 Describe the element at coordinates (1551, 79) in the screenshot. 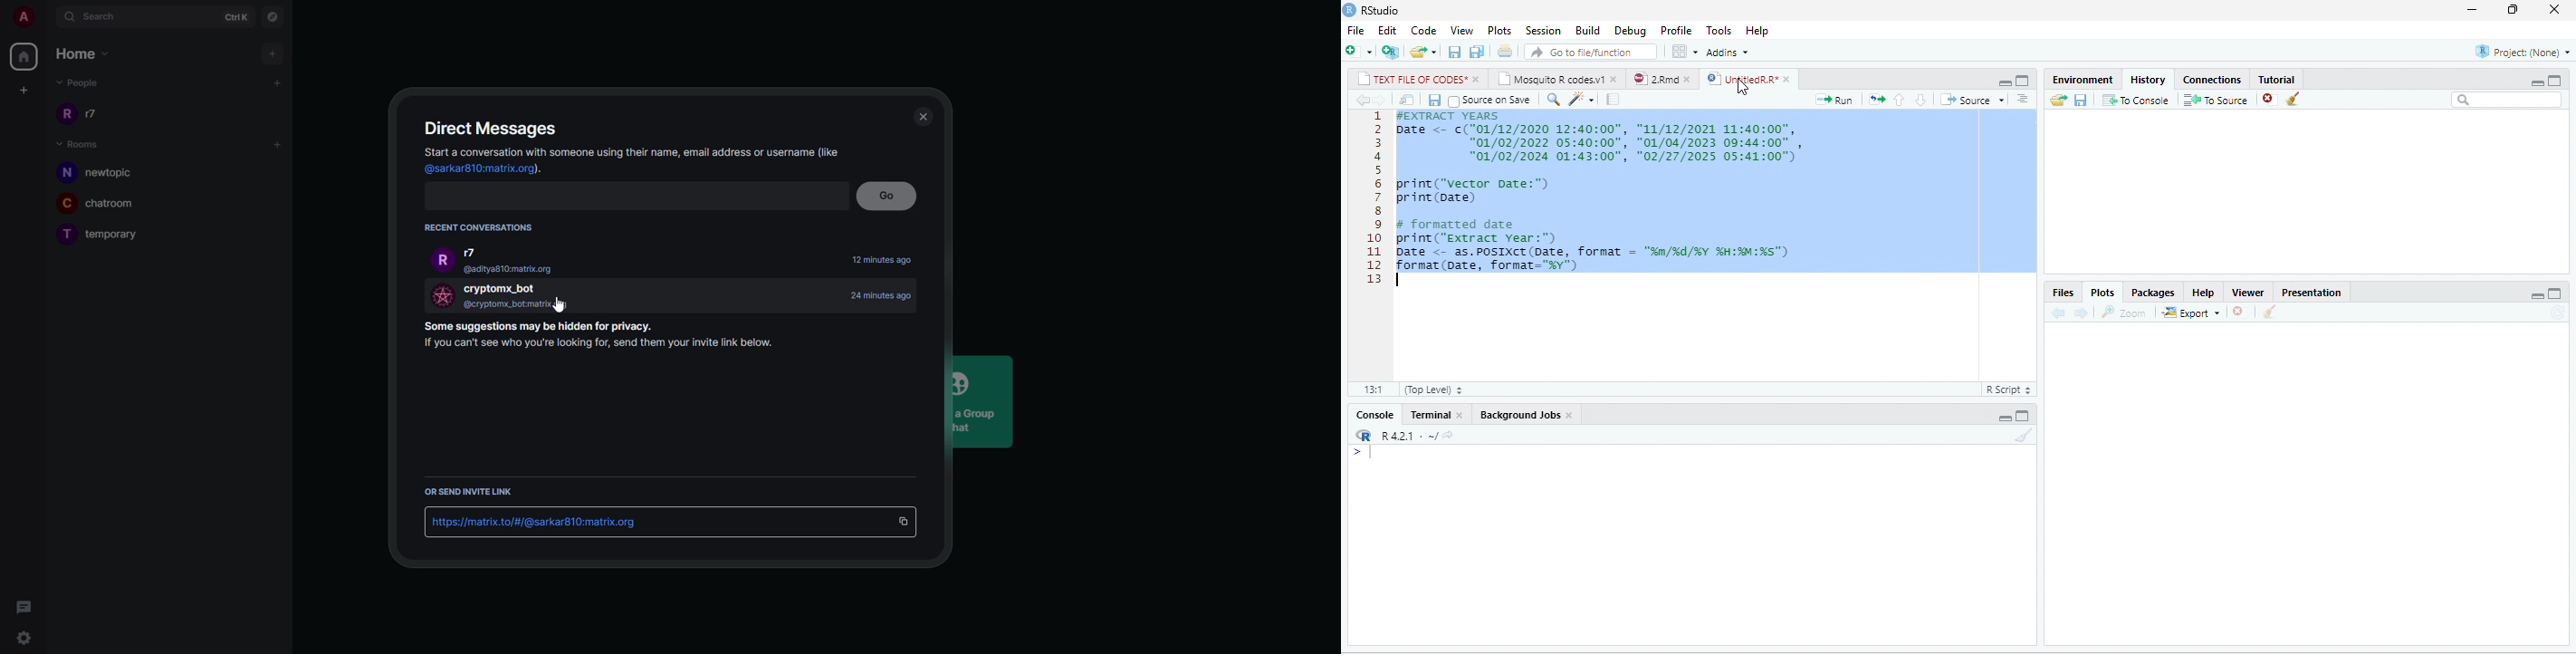

I see `Mosquito R codes.v1` at that location.